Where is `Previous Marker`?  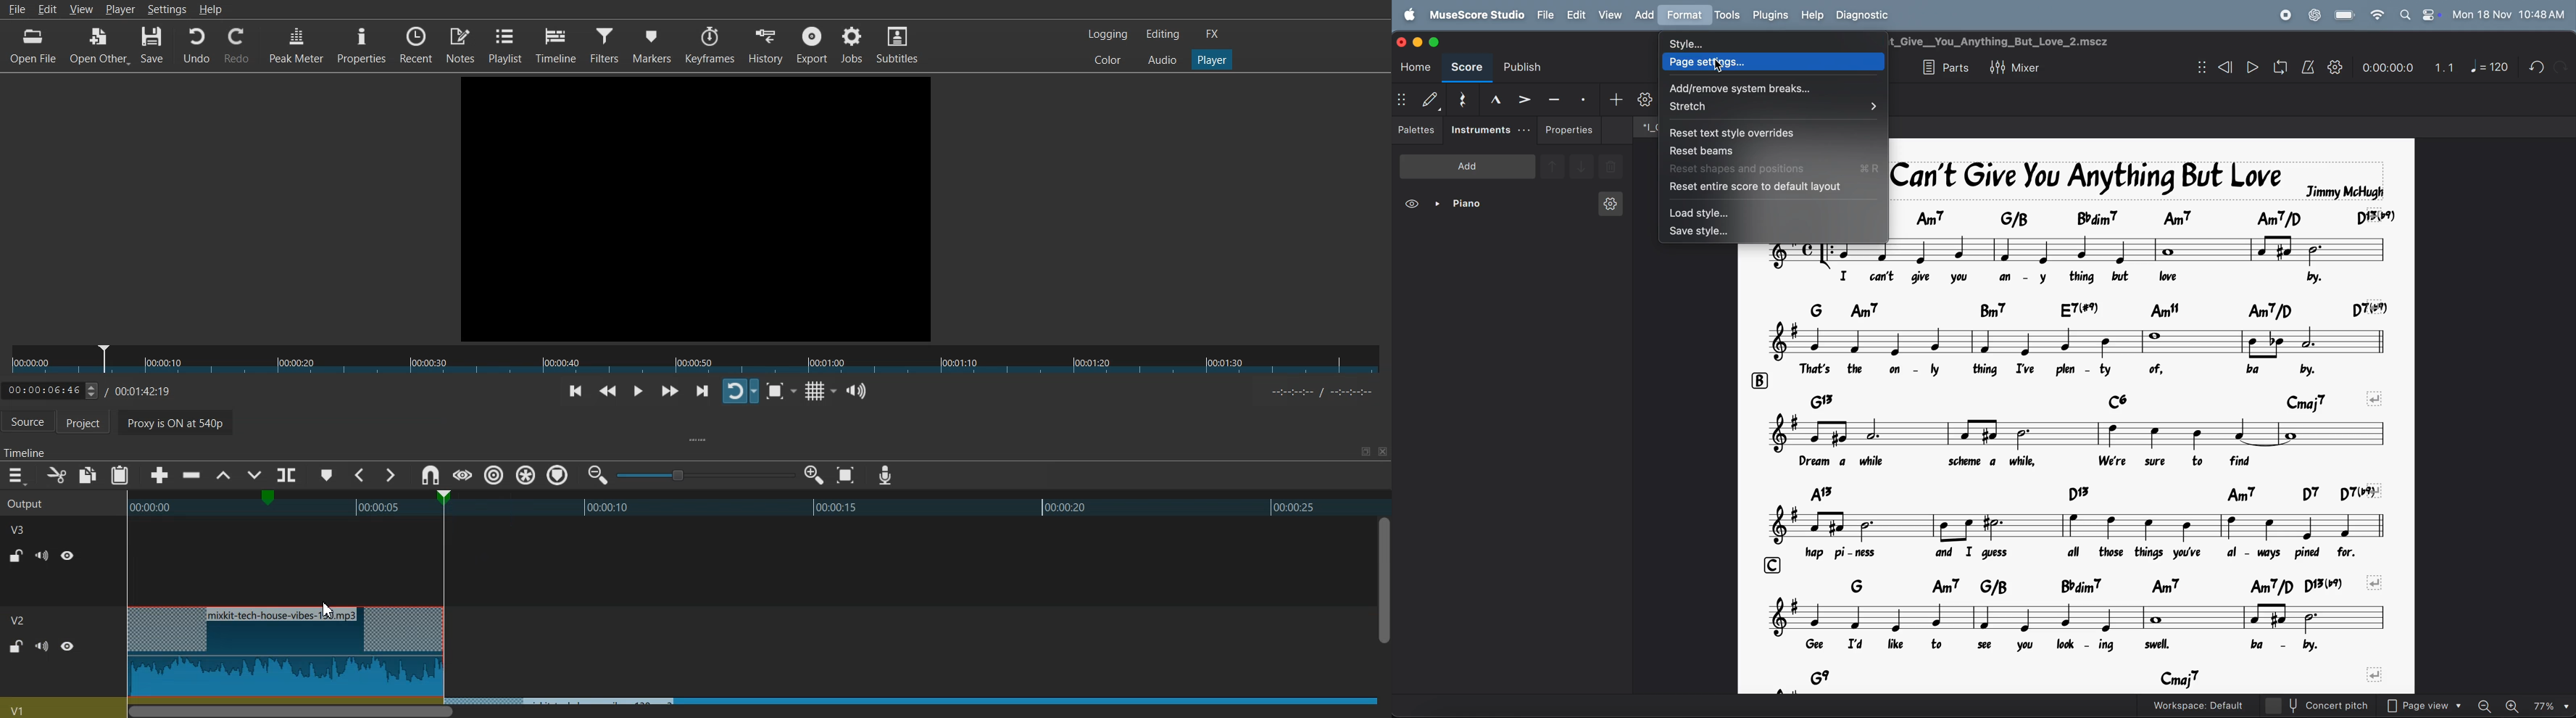
Previous Marker is located at coordinates (361, 475).